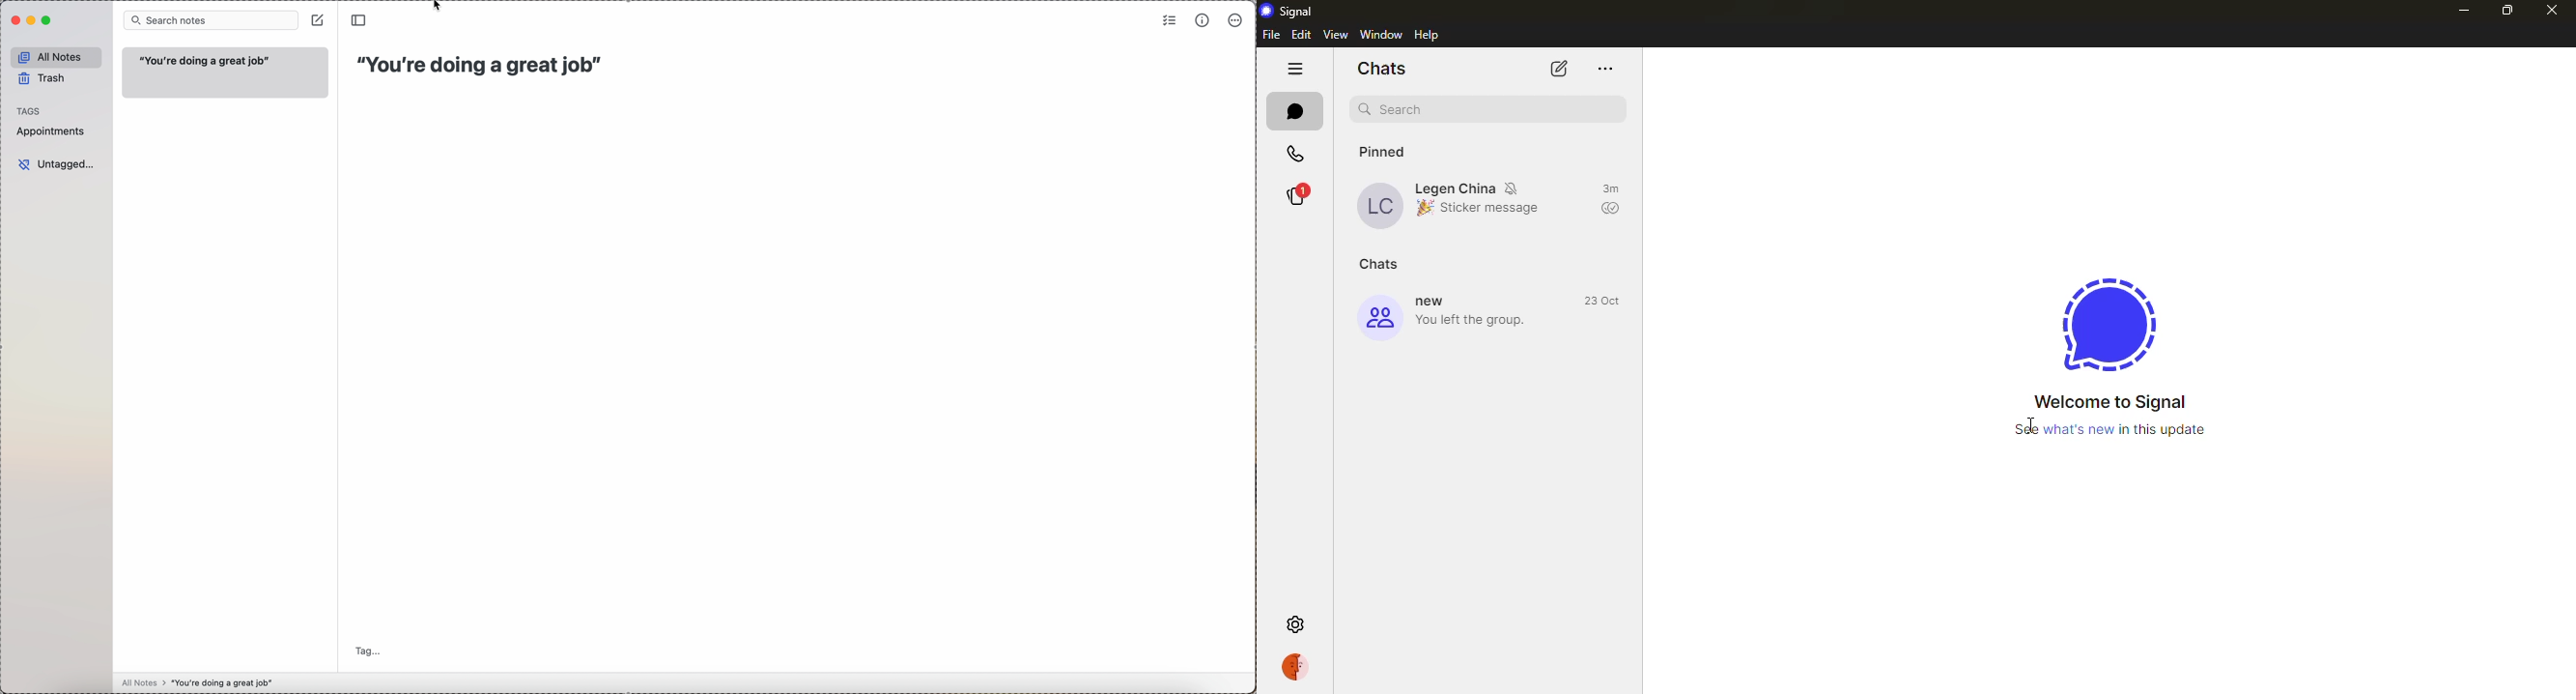 This screenshot has width=2576, height=700. What do you see at coordinates (1337, 34) in the screenshot?
I see `view` at bounding box center [1337, 34].